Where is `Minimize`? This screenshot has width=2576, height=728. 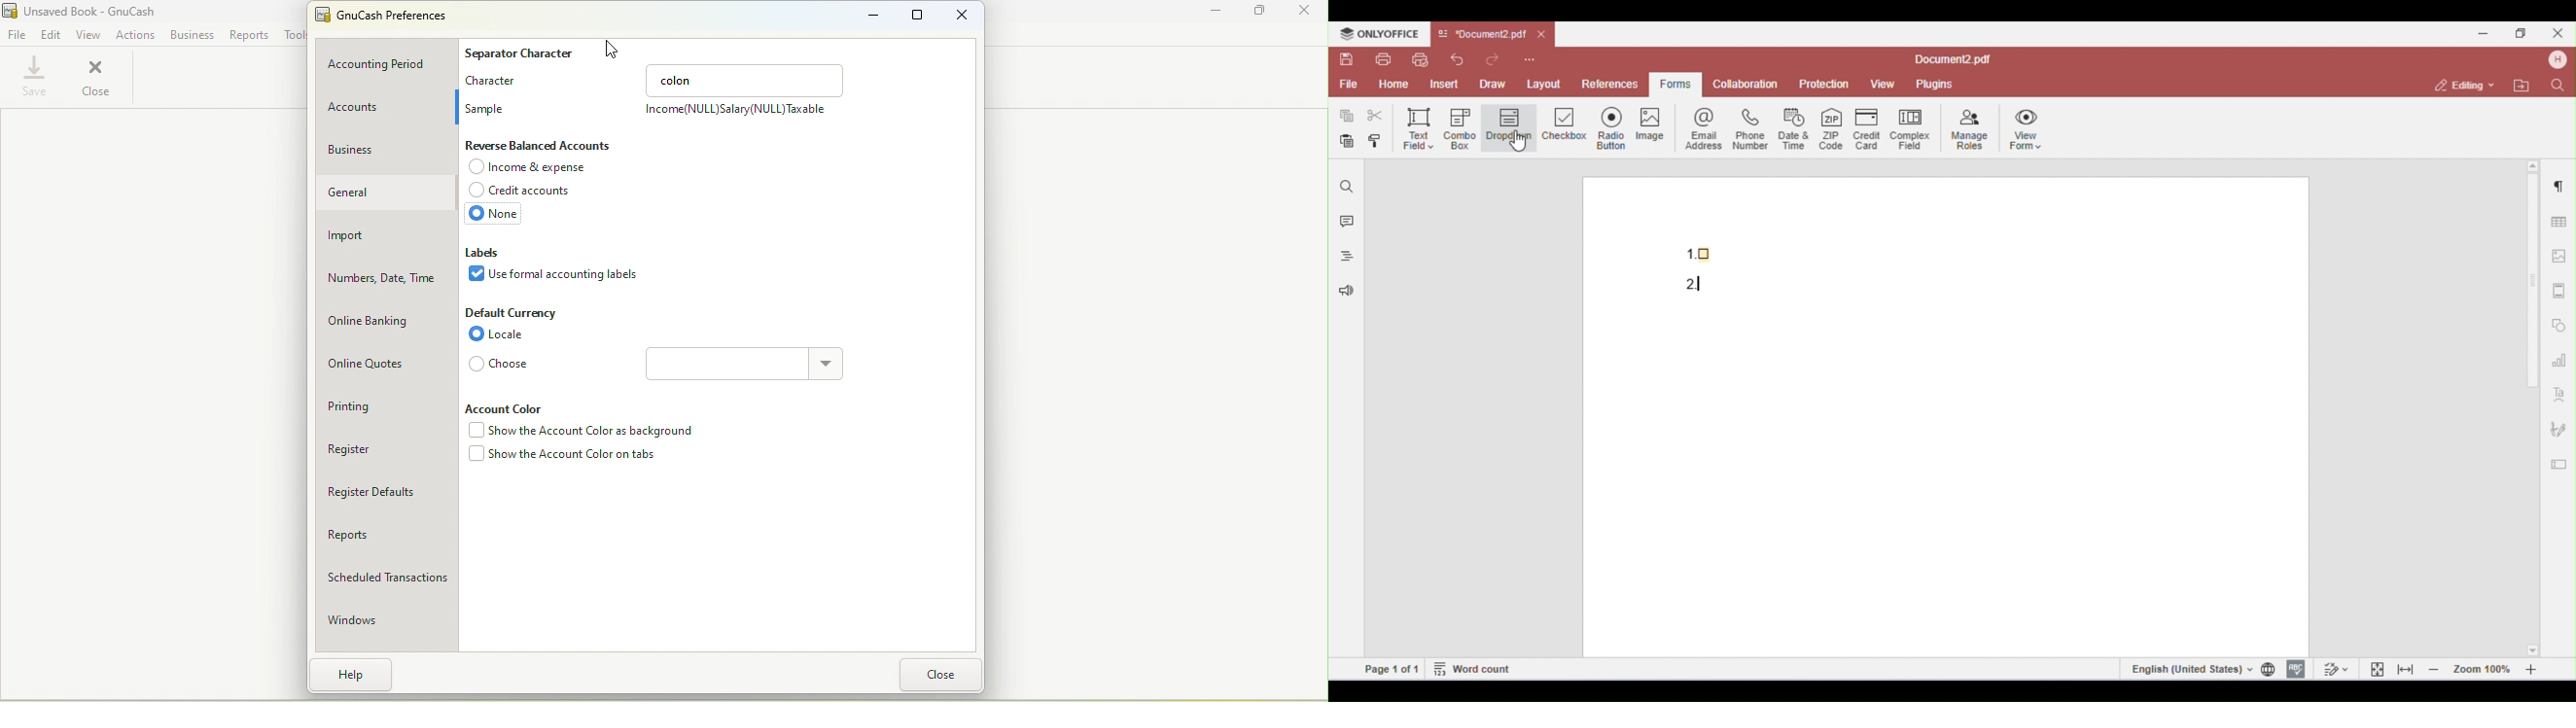
Minimize is located at coordinates (1217, 11).